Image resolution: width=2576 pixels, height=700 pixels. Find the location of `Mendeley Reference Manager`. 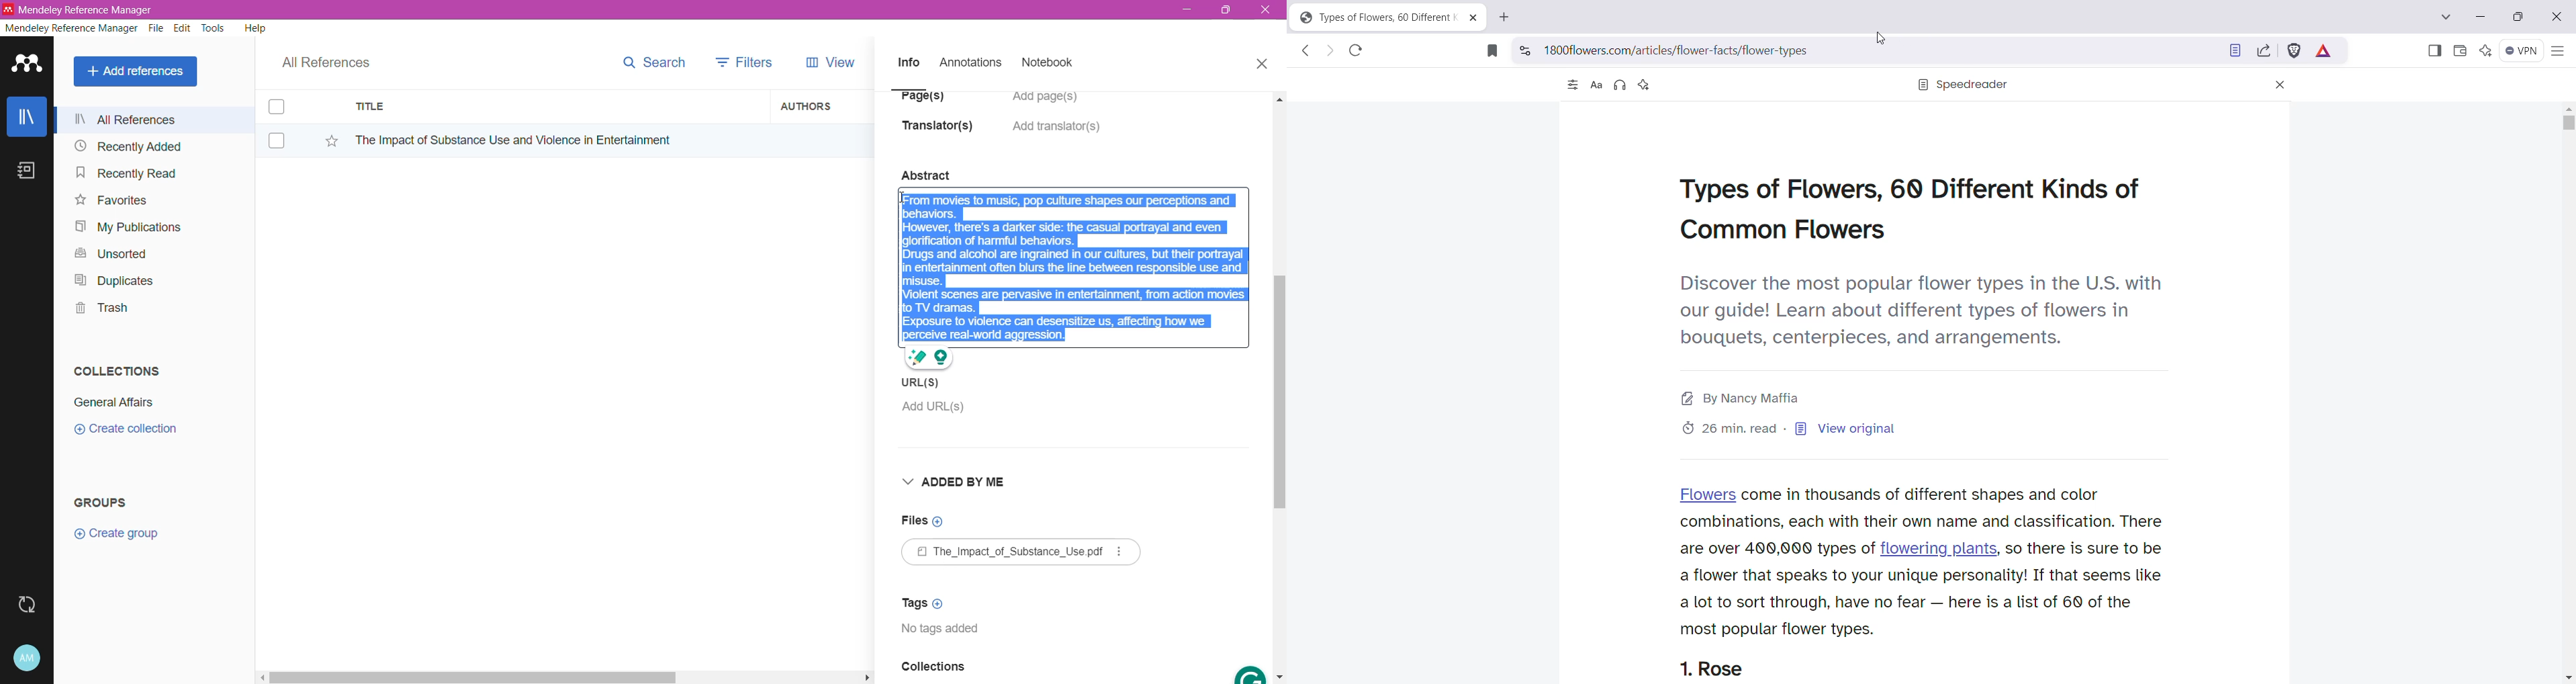

Mendeley Reference Manager is located at coordinates (72, 28).